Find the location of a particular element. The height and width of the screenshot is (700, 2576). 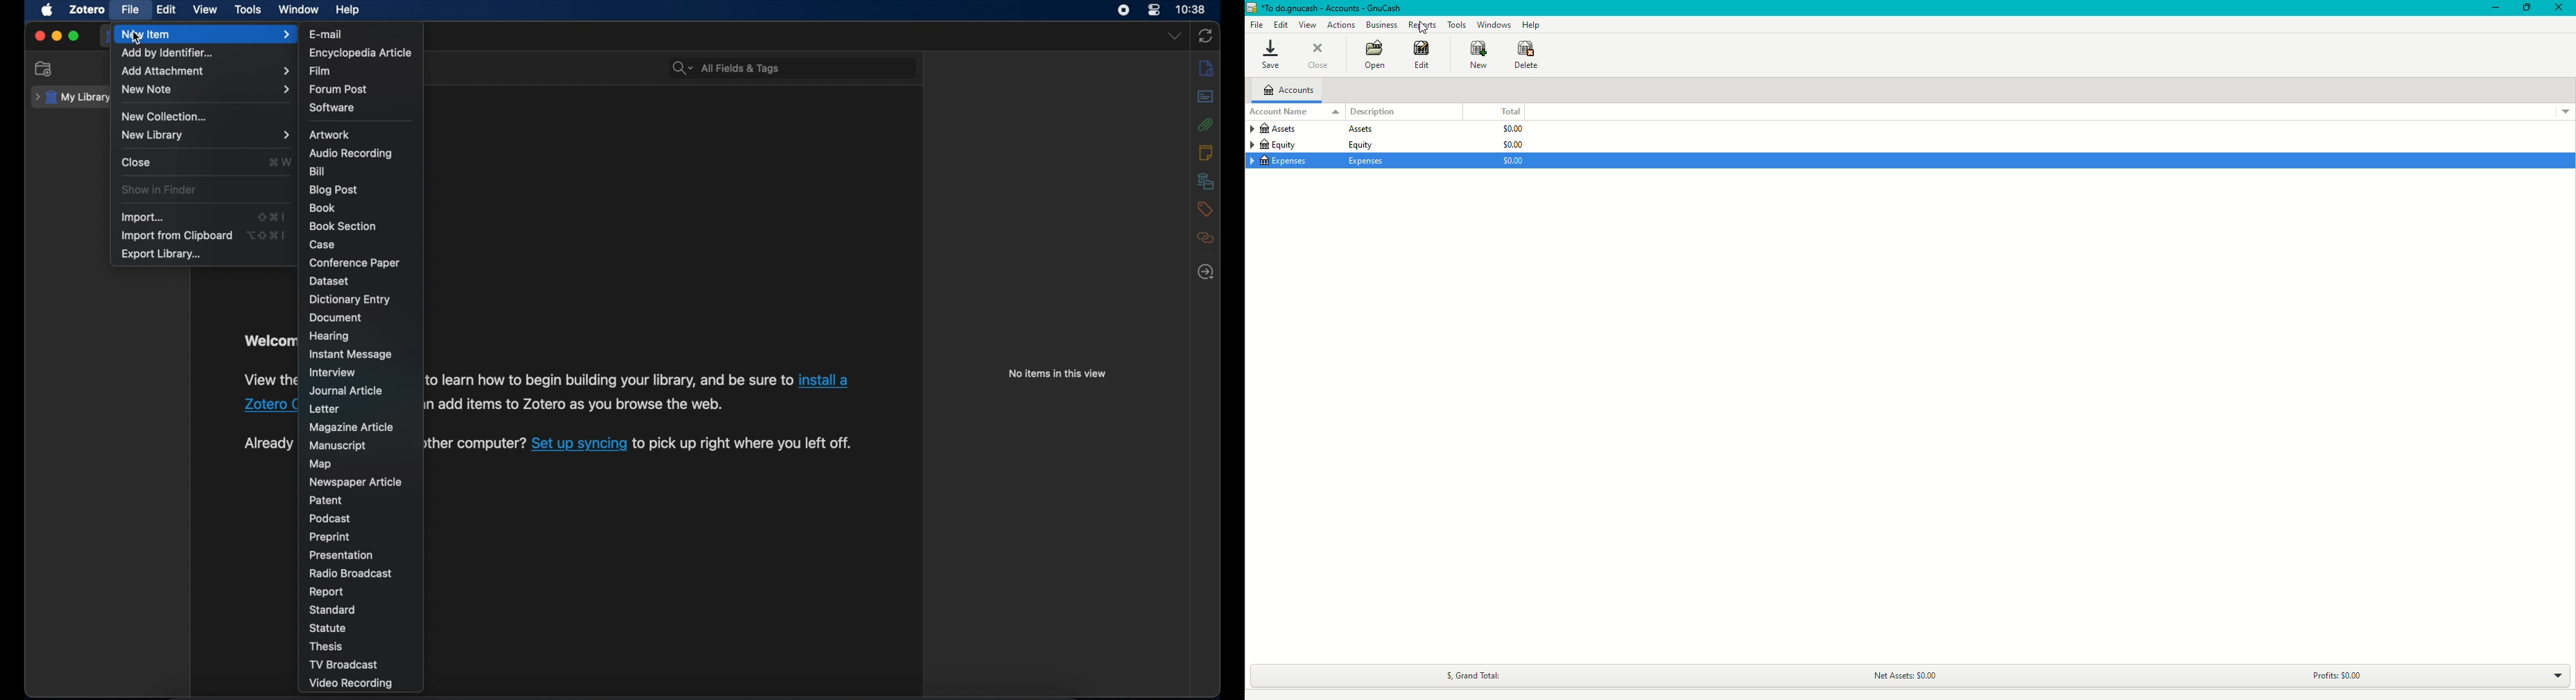

Accounts is located at coordinates (1290, 88).